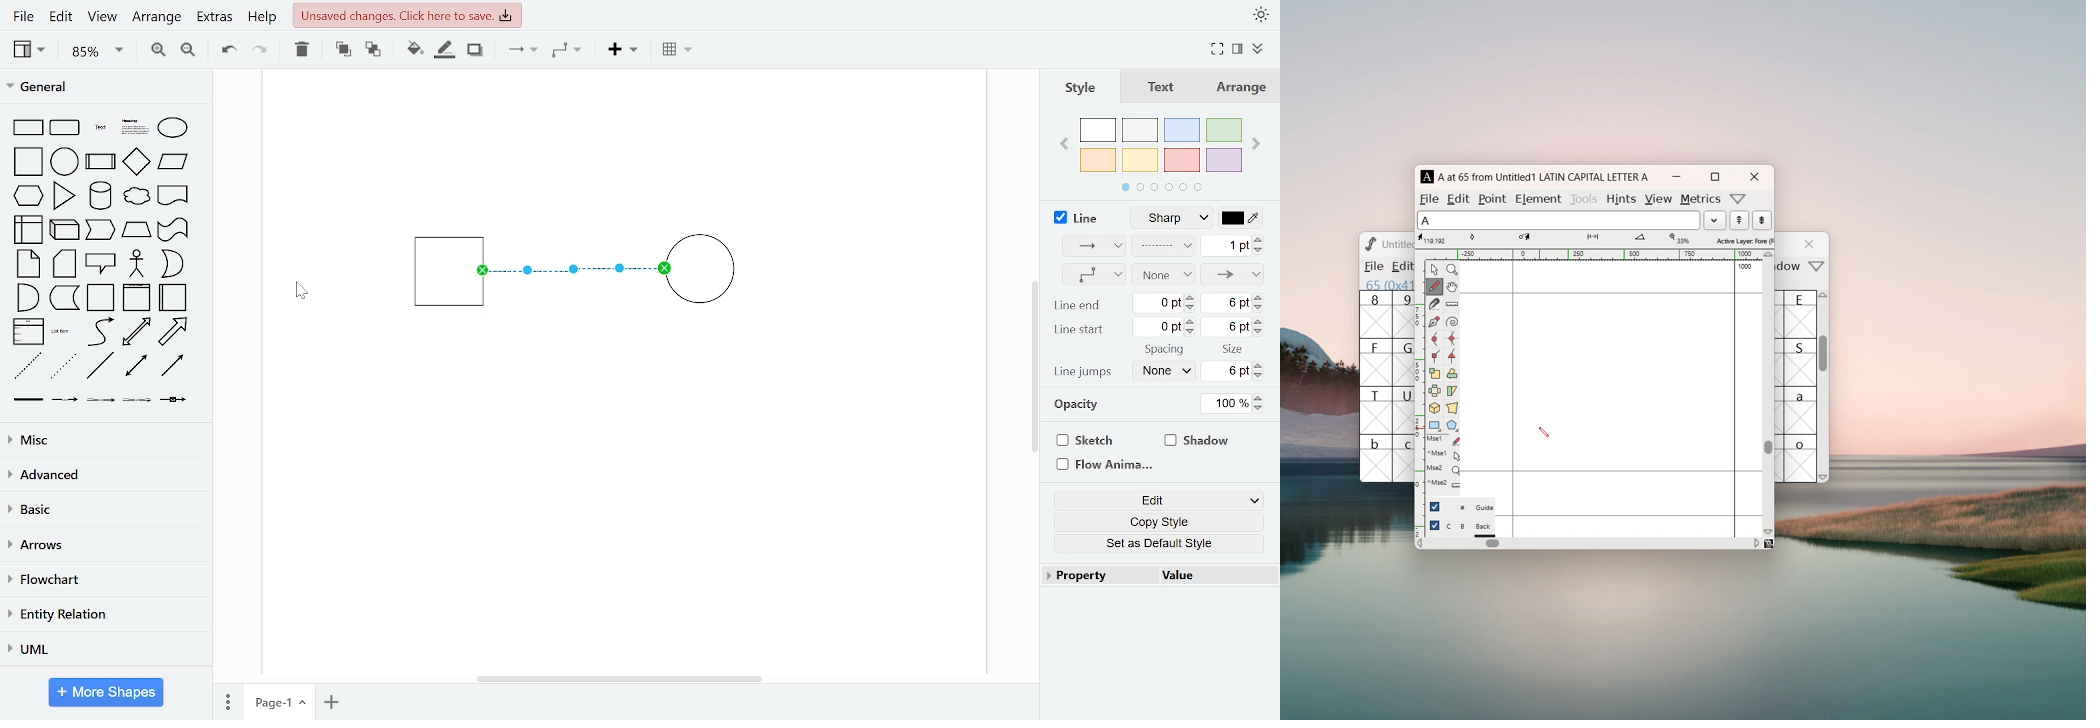  What do you see at coordinates (1400, 267) in the screenshot?
I see `` at bounding box center [1400, 267].